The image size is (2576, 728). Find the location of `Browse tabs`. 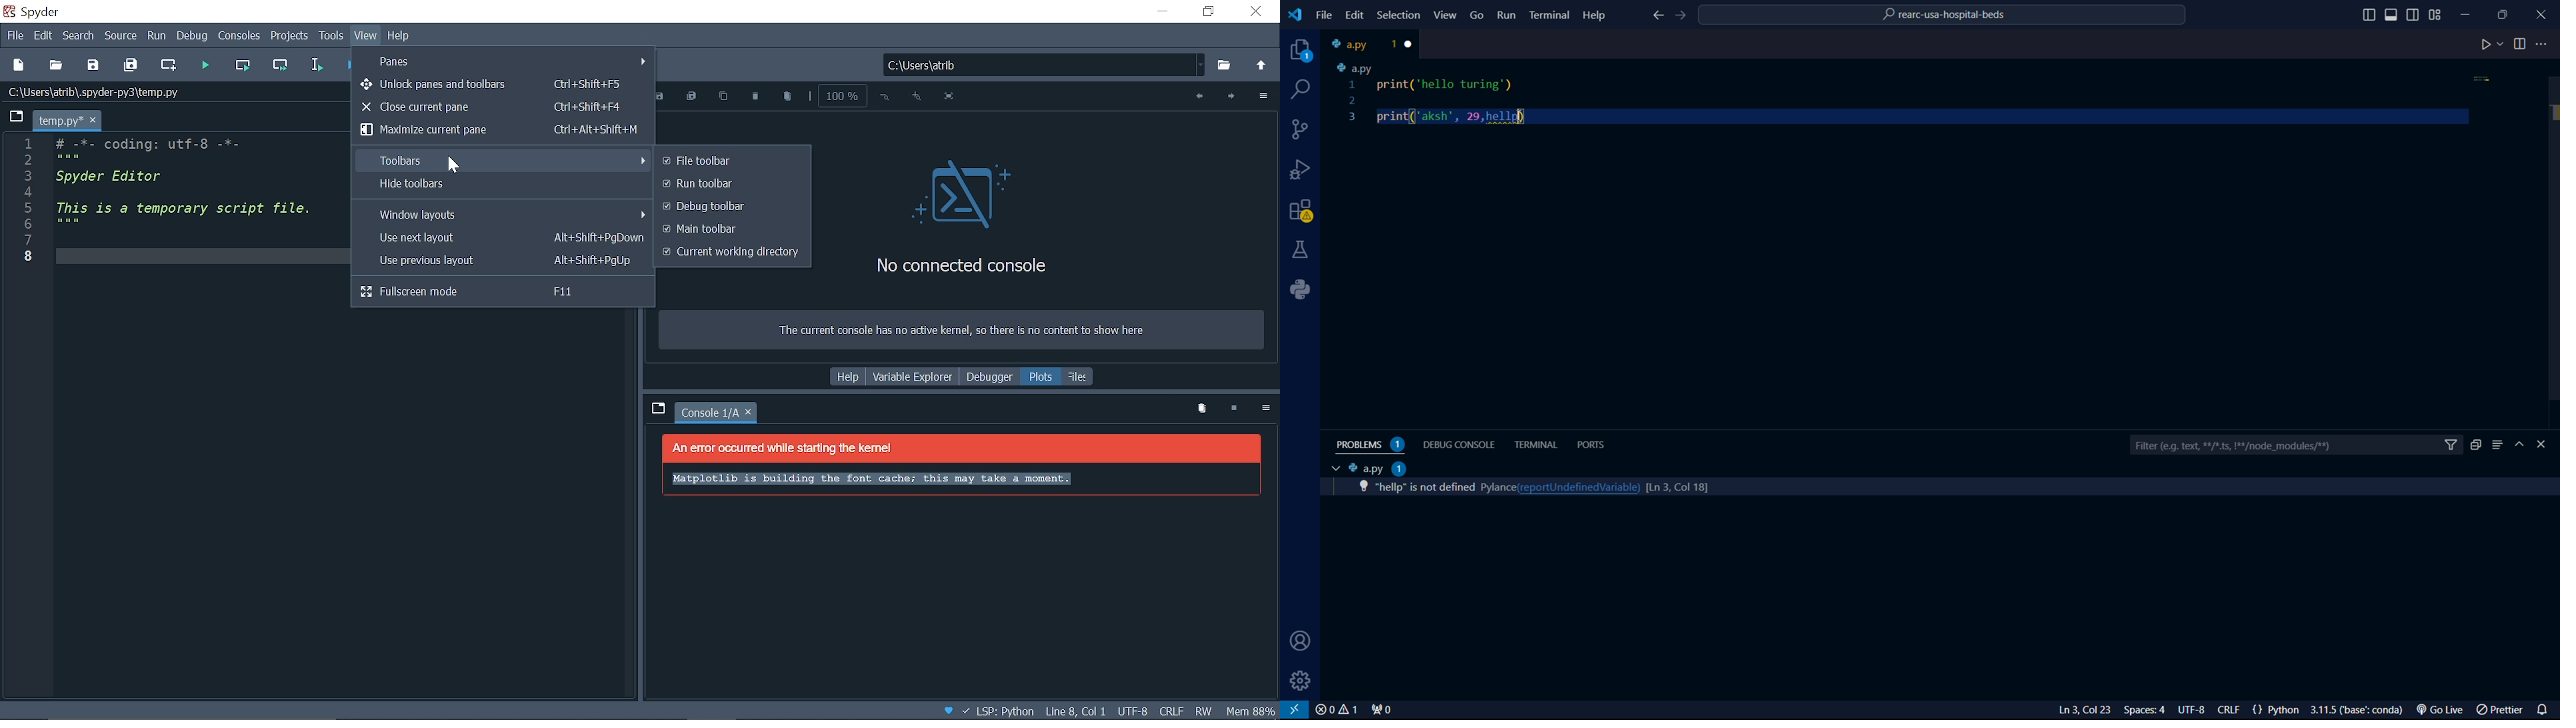

Browse tabs is located at coordinates (657, 408).